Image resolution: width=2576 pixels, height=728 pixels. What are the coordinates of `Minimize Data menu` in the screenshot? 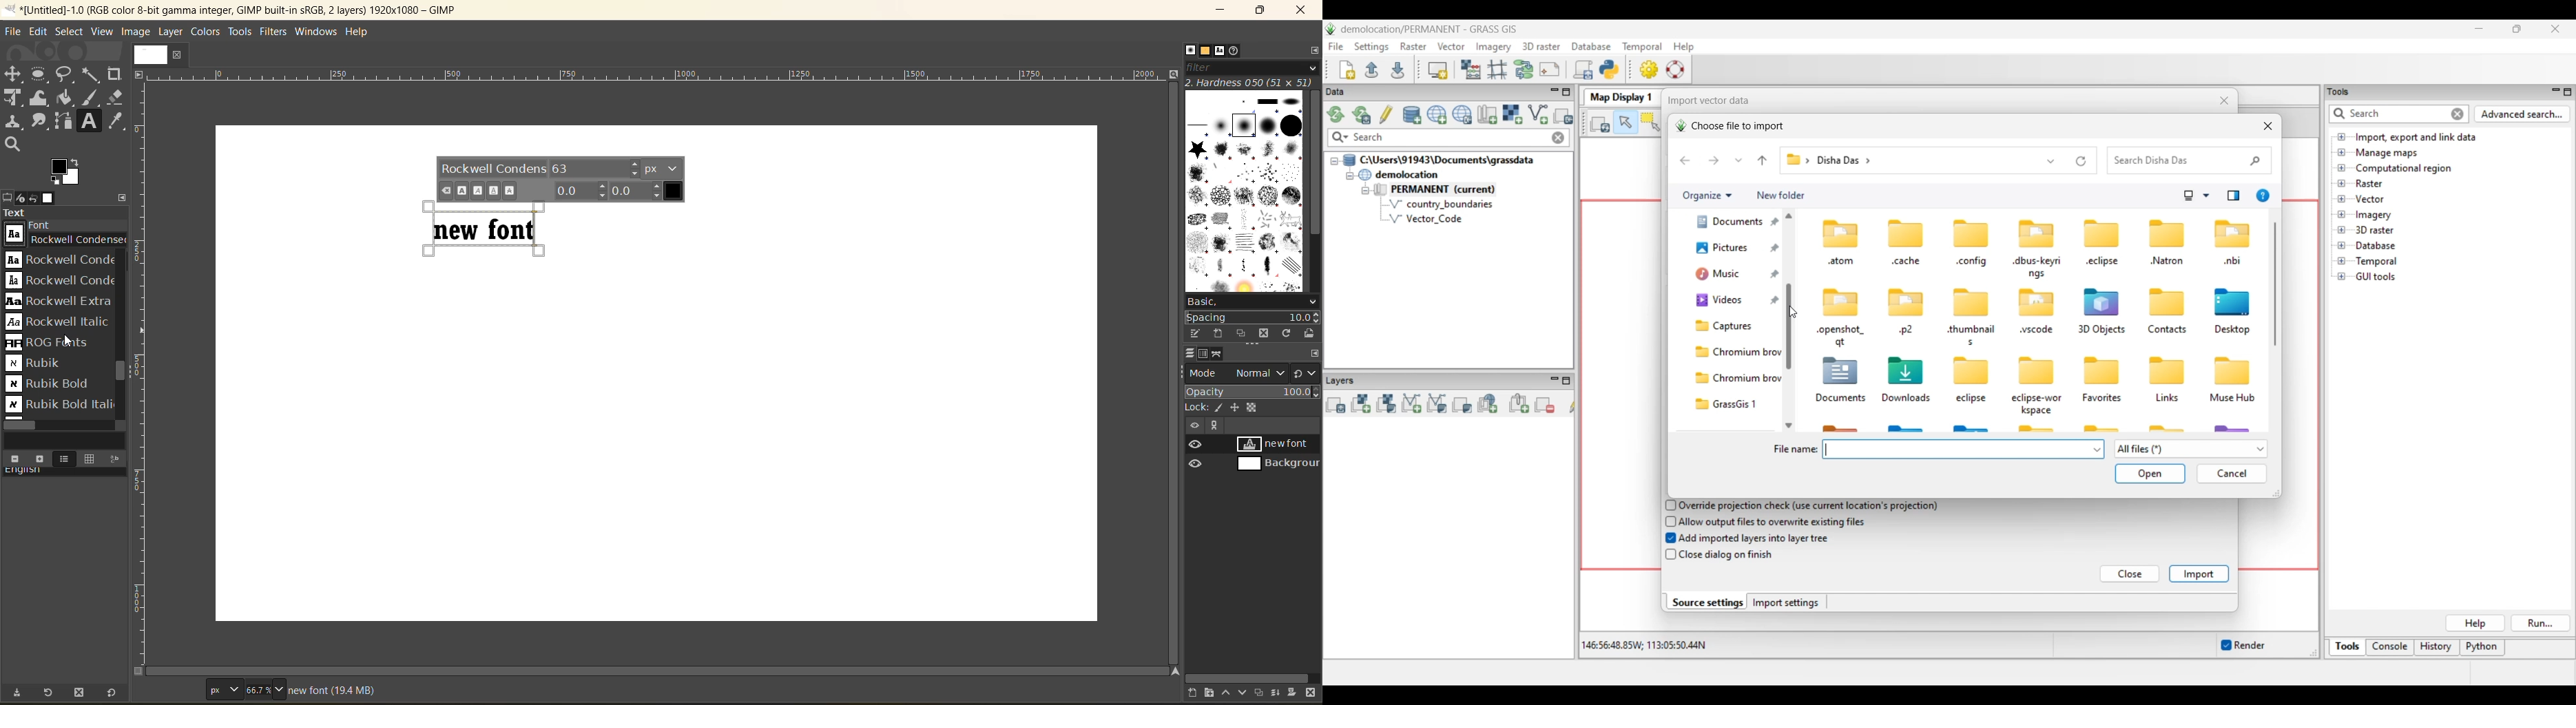 It's located at (1554, 93).